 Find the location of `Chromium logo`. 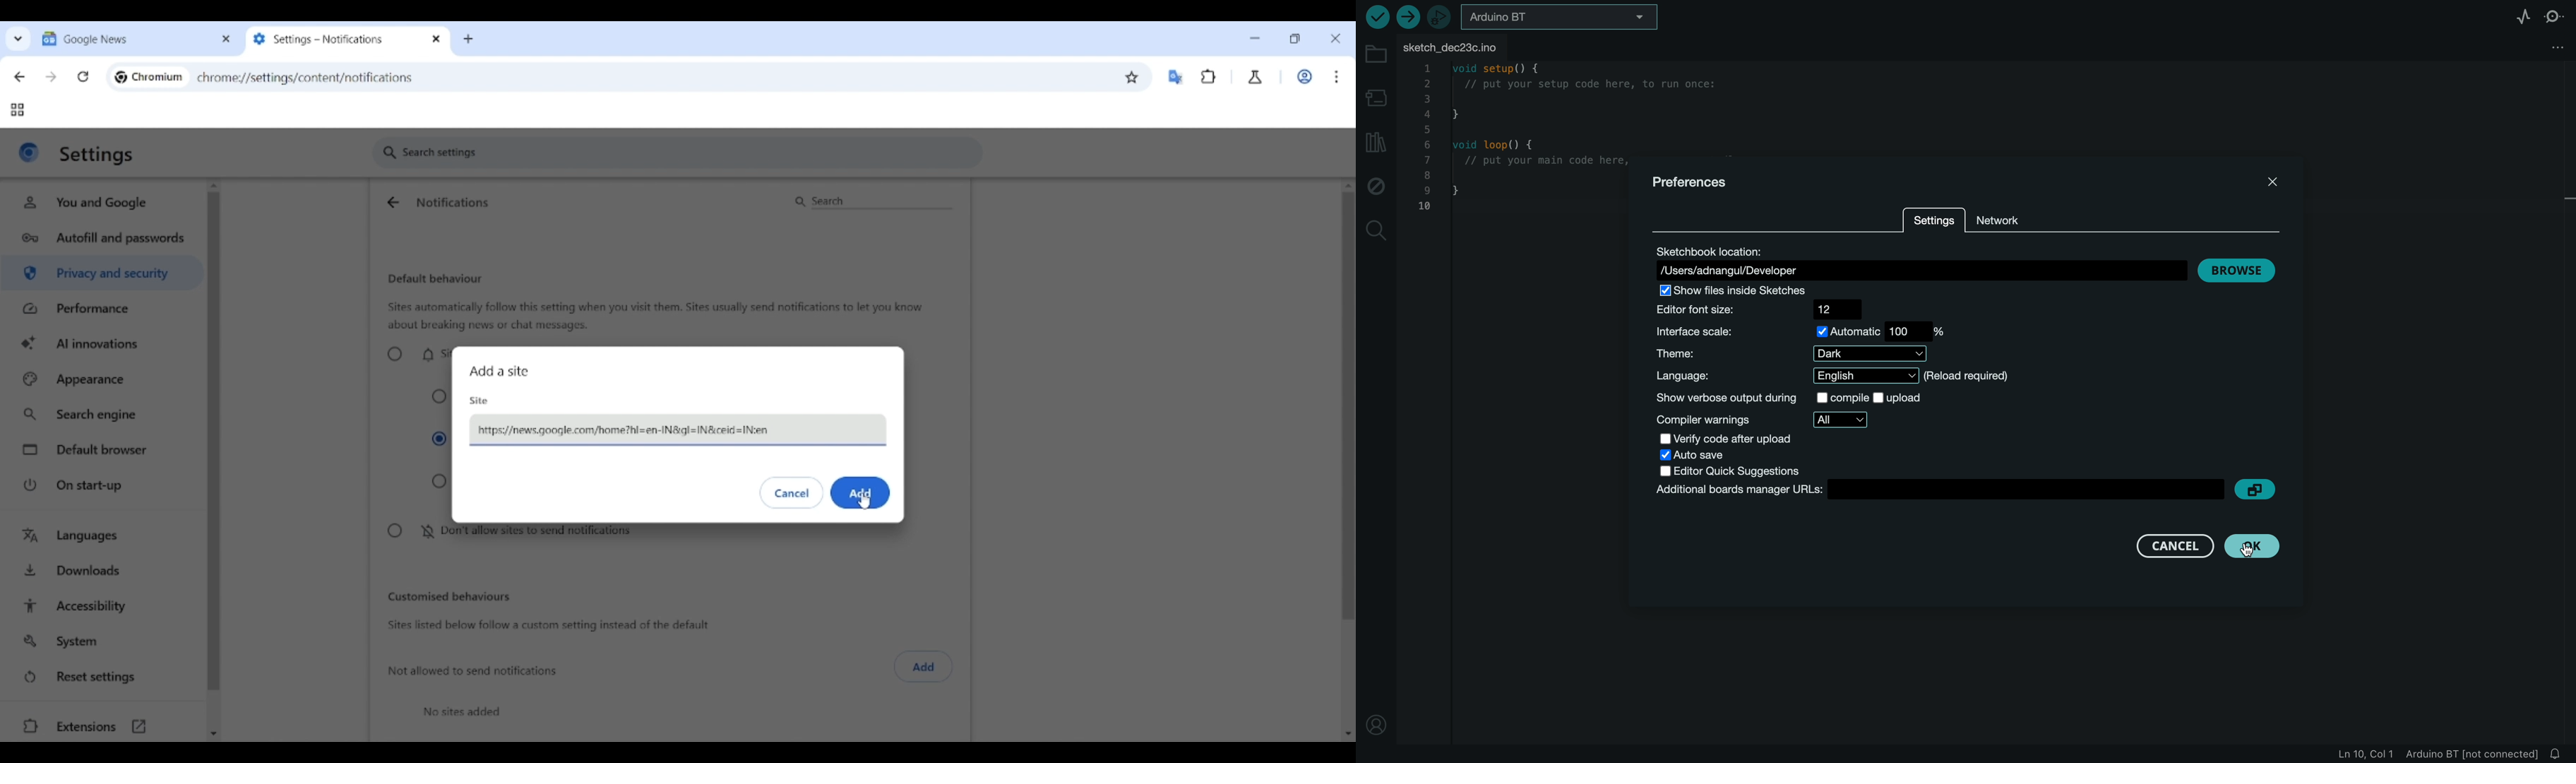

Chromium logo is located at coordinates (121, 77).